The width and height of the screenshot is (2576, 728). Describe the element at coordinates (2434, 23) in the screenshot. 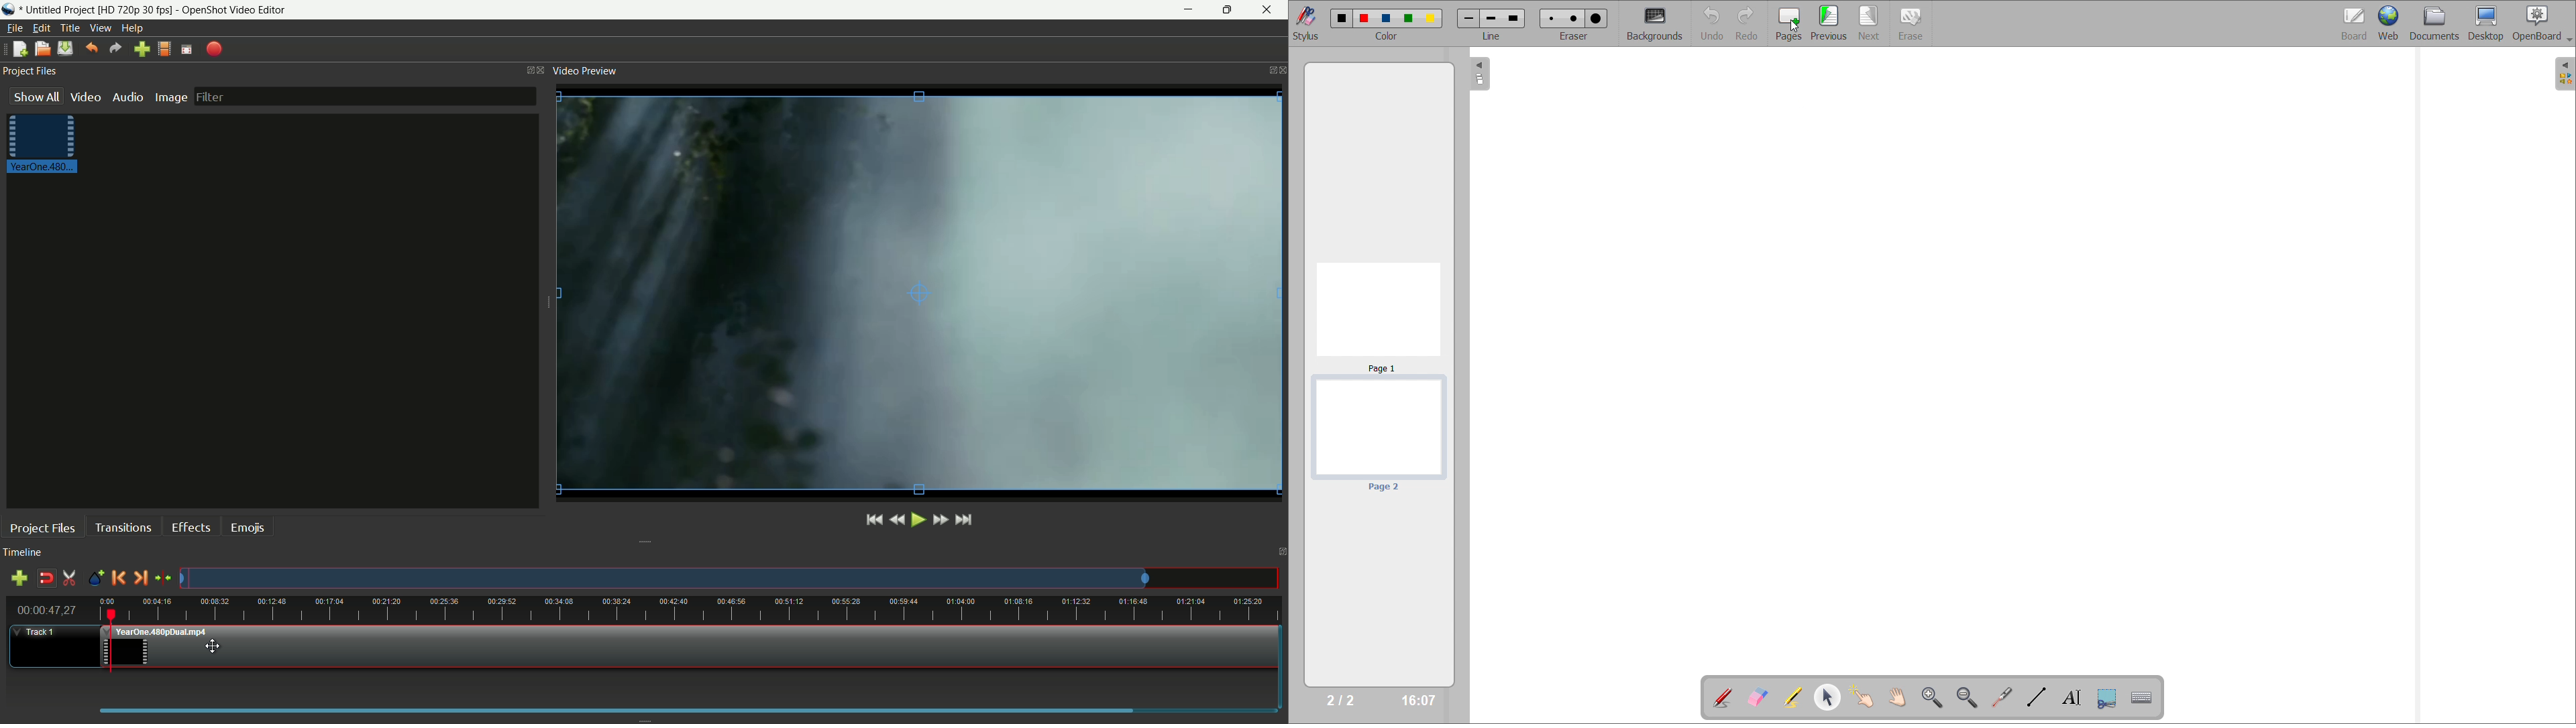

I see `documents` at that location.